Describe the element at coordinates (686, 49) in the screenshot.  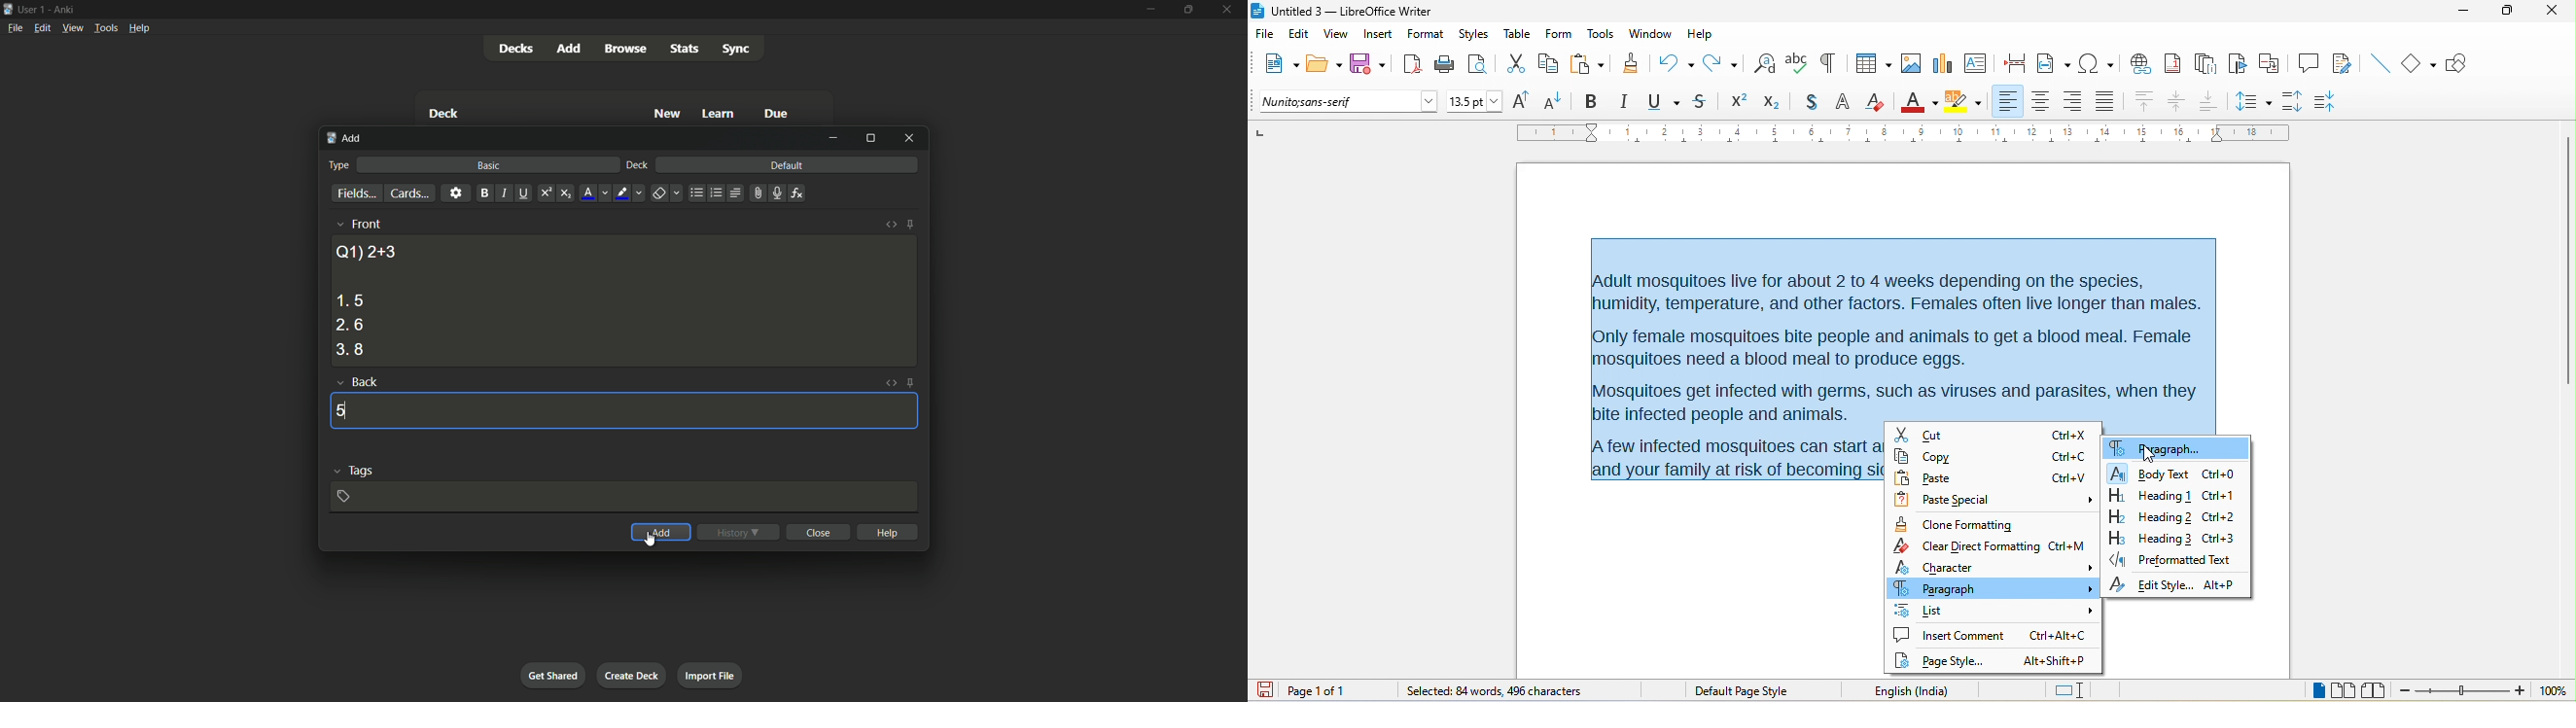
I see `stats` at that location.